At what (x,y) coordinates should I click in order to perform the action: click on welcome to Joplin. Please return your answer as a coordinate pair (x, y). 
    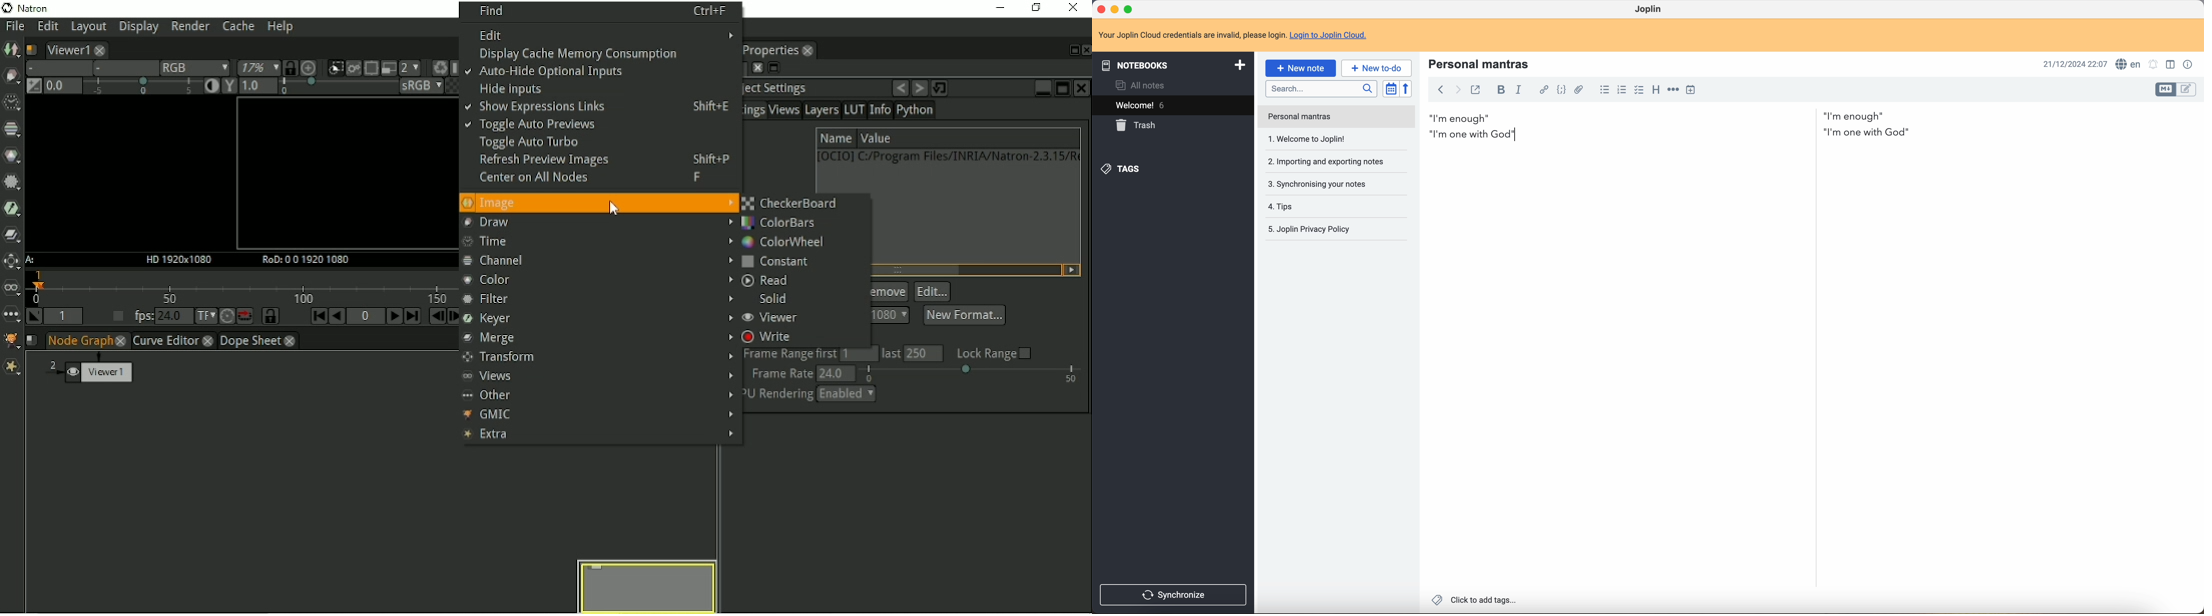
    Looking at the image, I should click on (1309, 118).